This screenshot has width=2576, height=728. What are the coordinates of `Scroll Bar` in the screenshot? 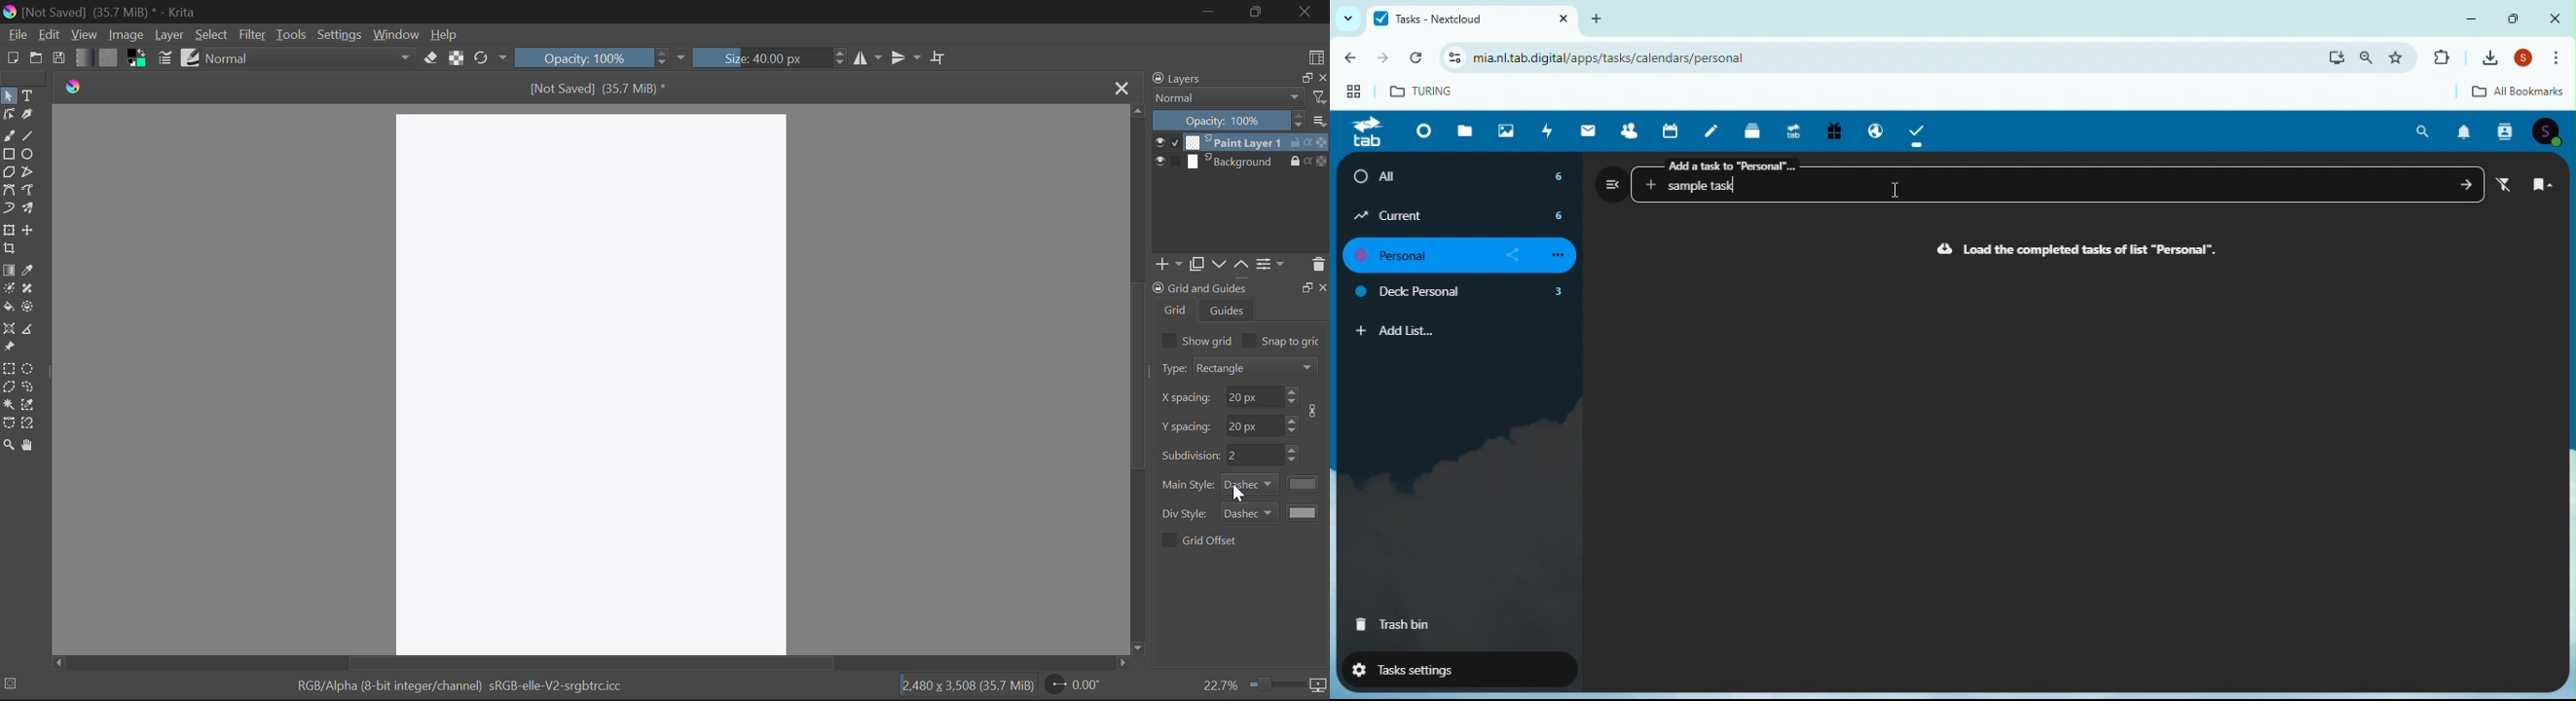 It's located at (589, 662).